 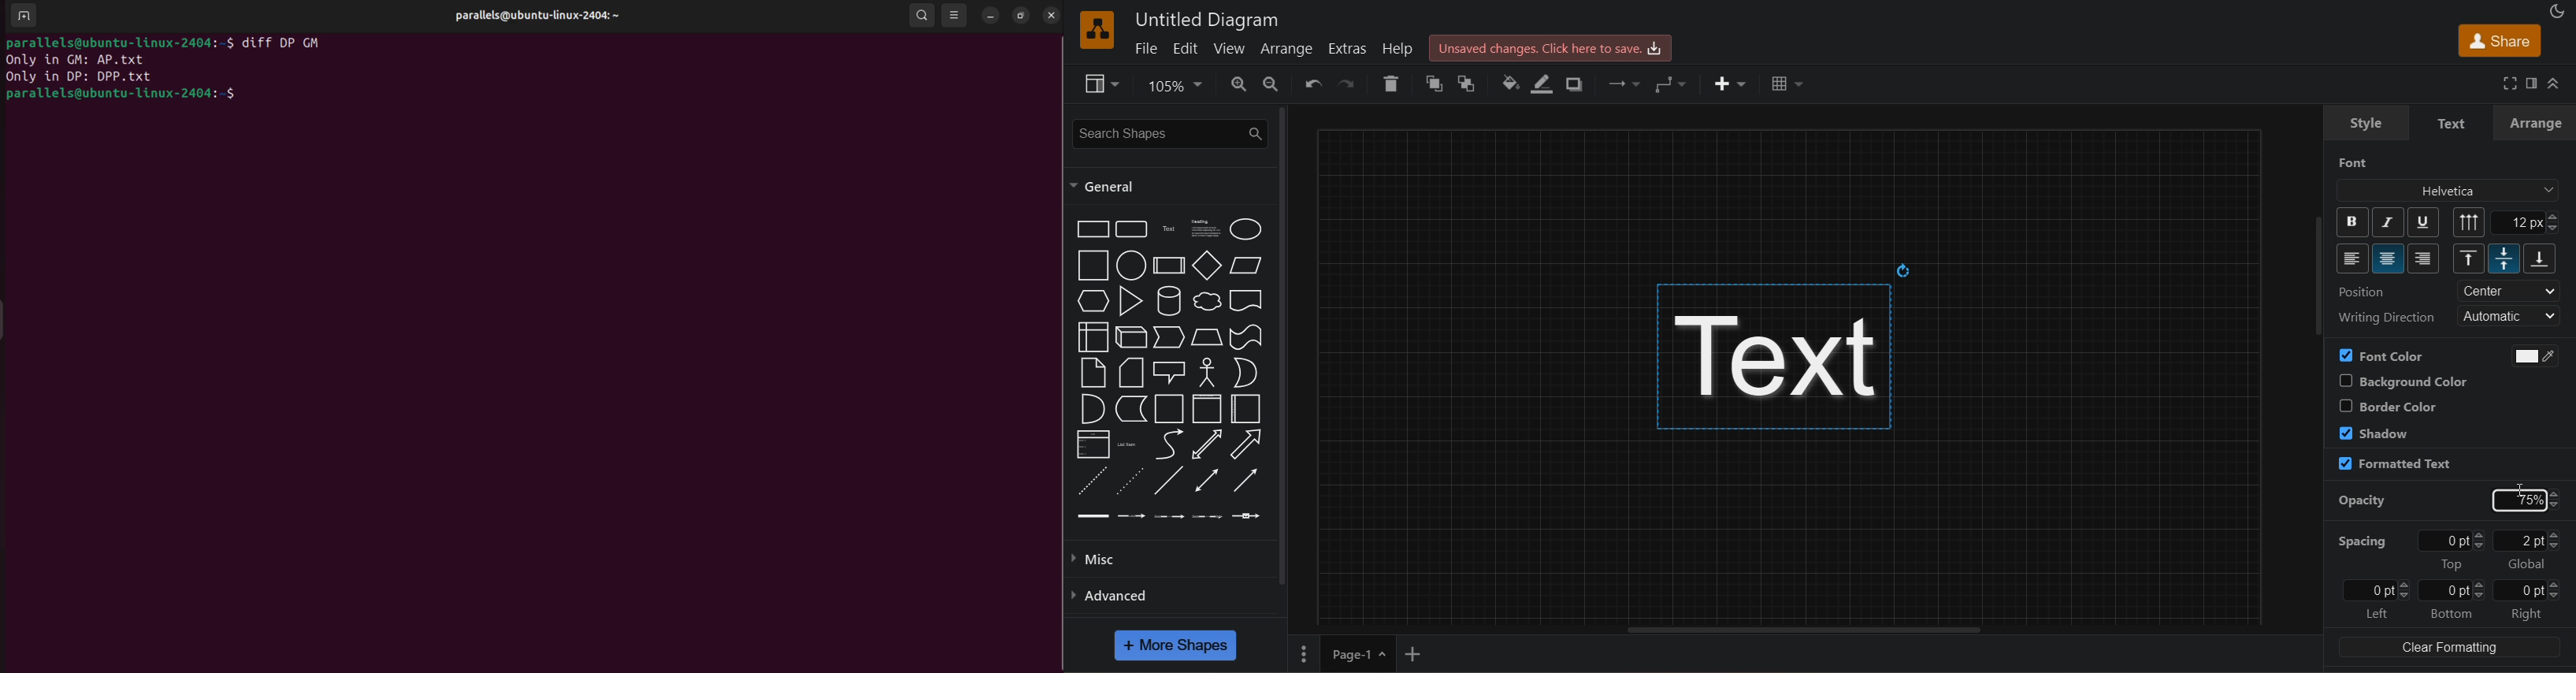 What do you see at coordinates (2455, 540) in the screenshot?
I see `0pt` at bounding box center [2455, 540].